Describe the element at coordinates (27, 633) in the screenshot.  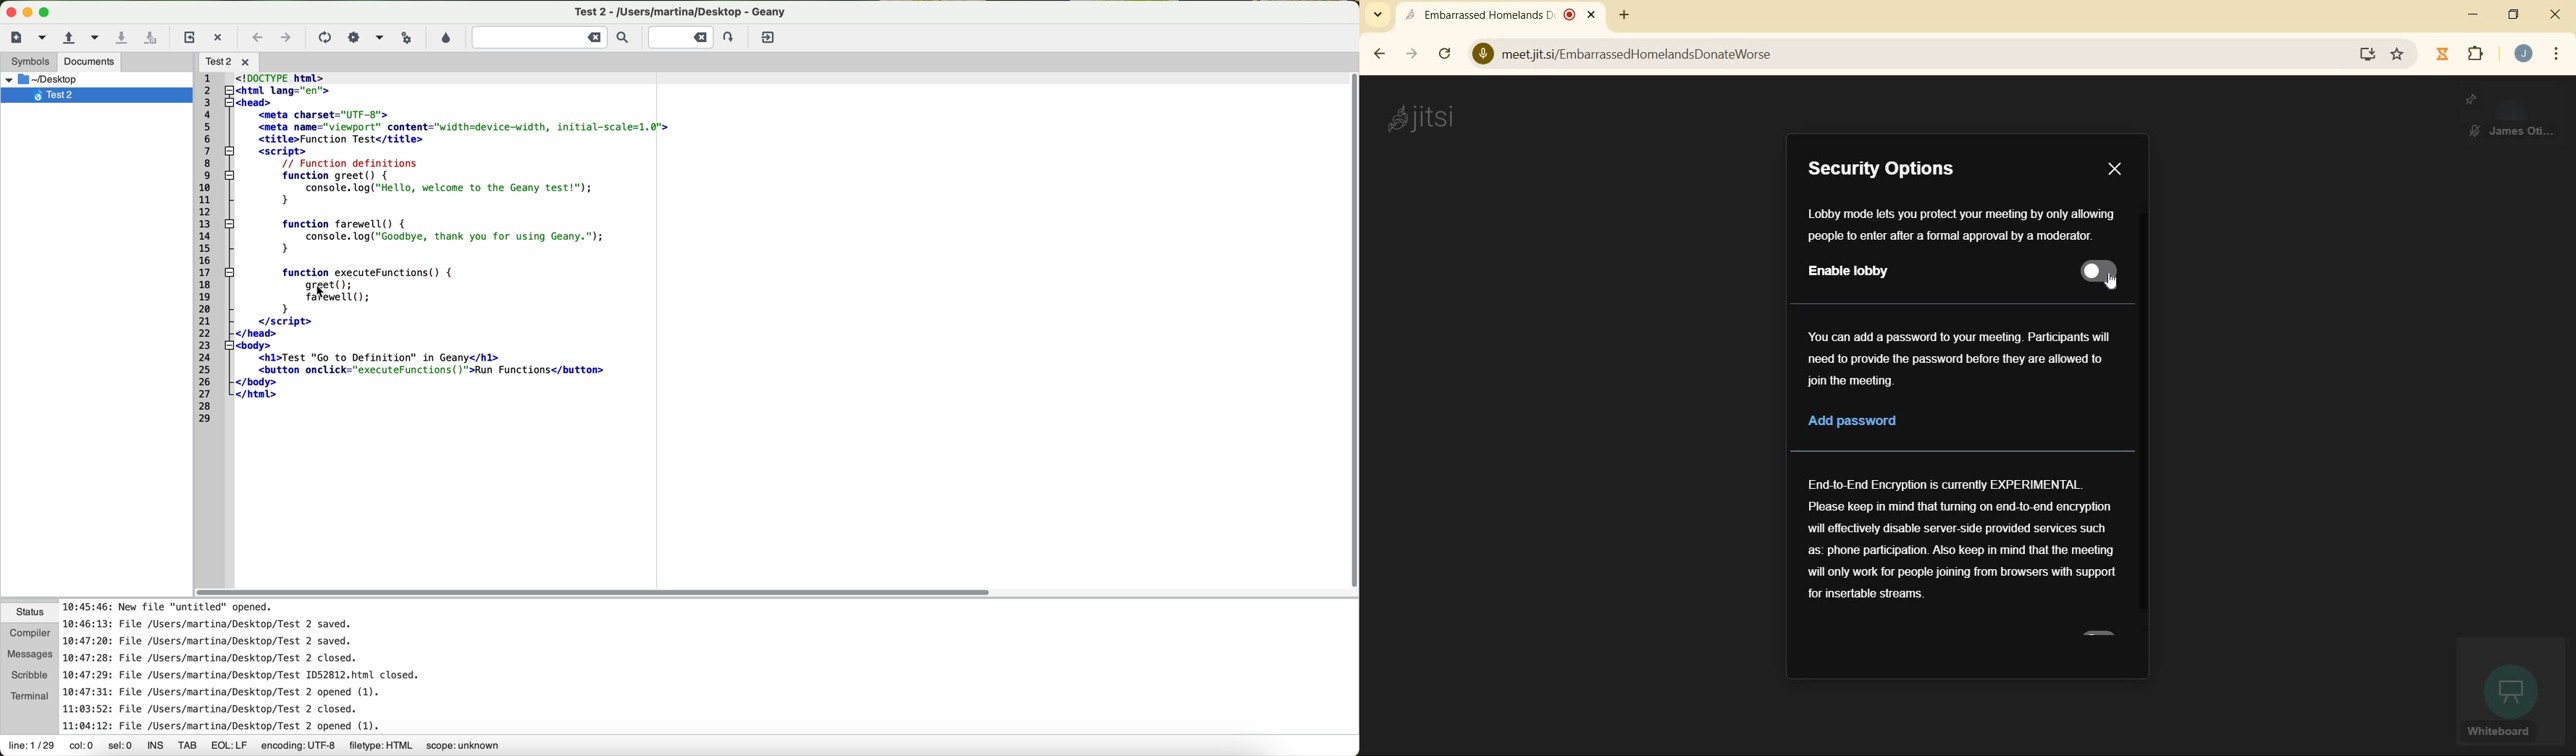
I see `compiler` at that location.